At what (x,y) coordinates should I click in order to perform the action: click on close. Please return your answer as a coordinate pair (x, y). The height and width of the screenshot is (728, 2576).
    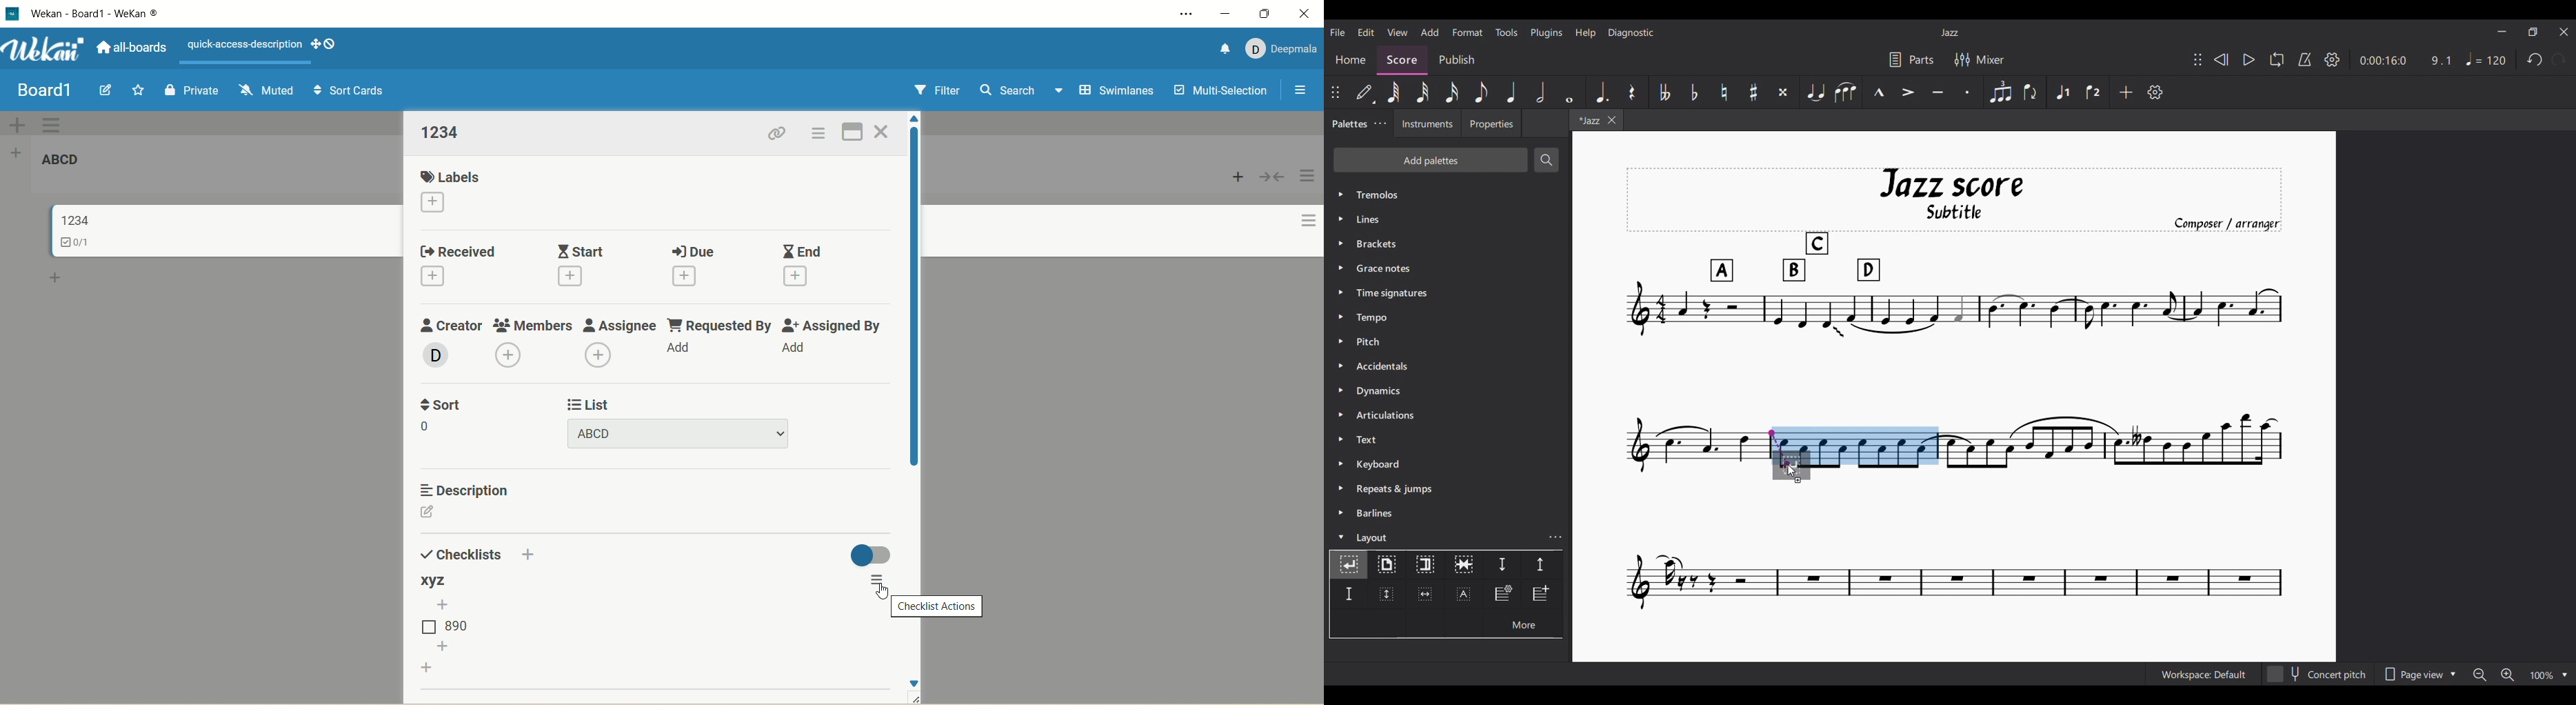
    Looking at the image, I should click on (1309, 14).